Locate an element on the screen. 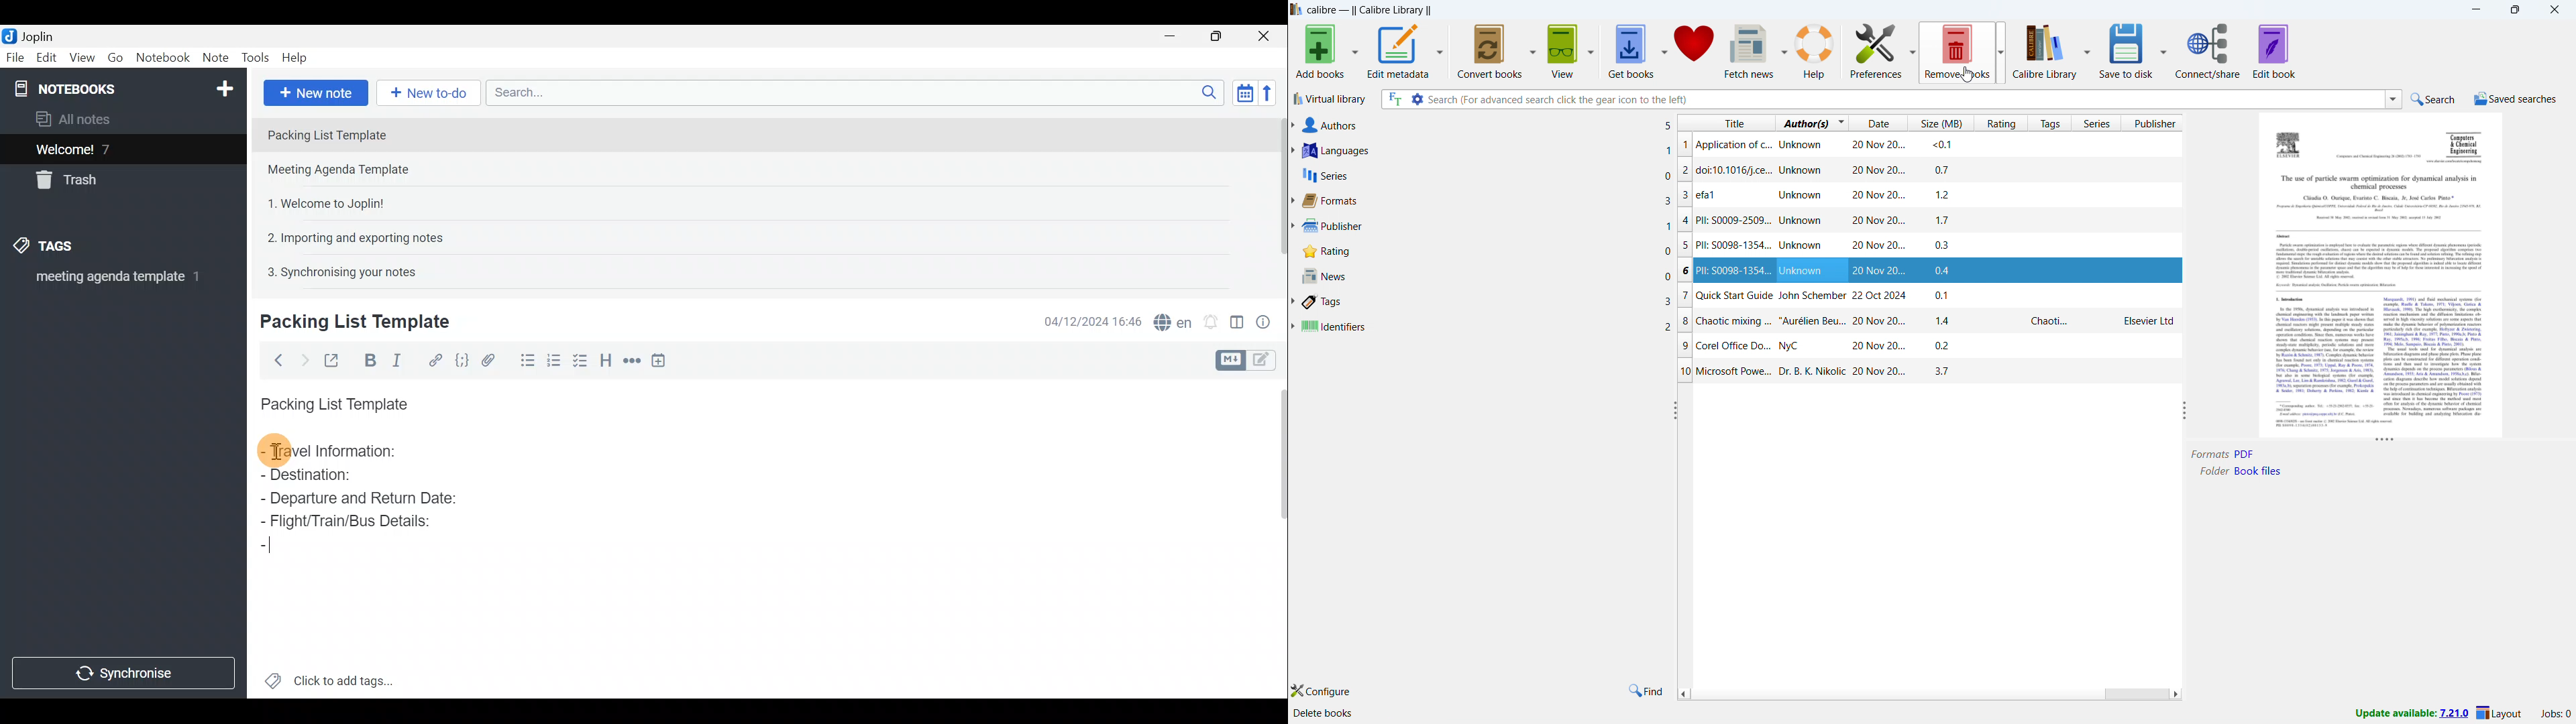 The height and width of the screenshot is (728, 2576). PII: S0098-1354... is located at coordinates (1929, 272).